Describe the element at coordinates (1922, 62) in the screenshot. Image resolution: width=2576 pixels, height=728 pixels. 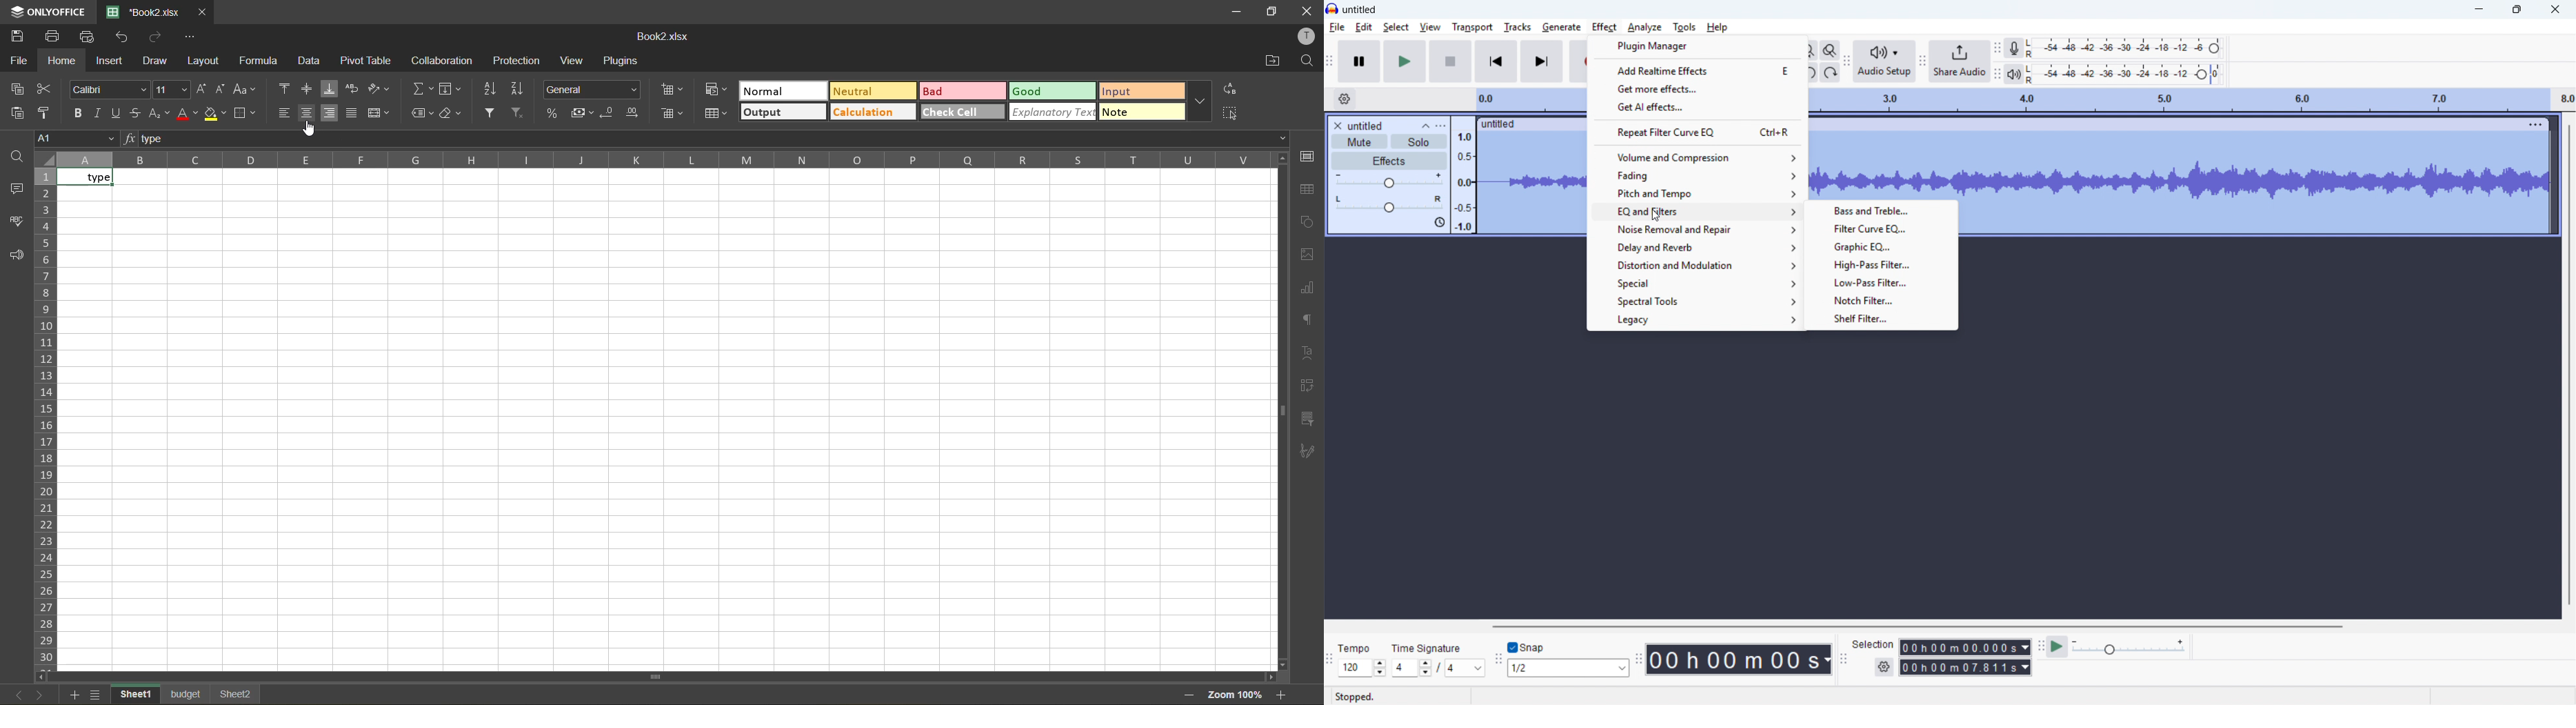
I see `Share audio toolbar ` at that location.